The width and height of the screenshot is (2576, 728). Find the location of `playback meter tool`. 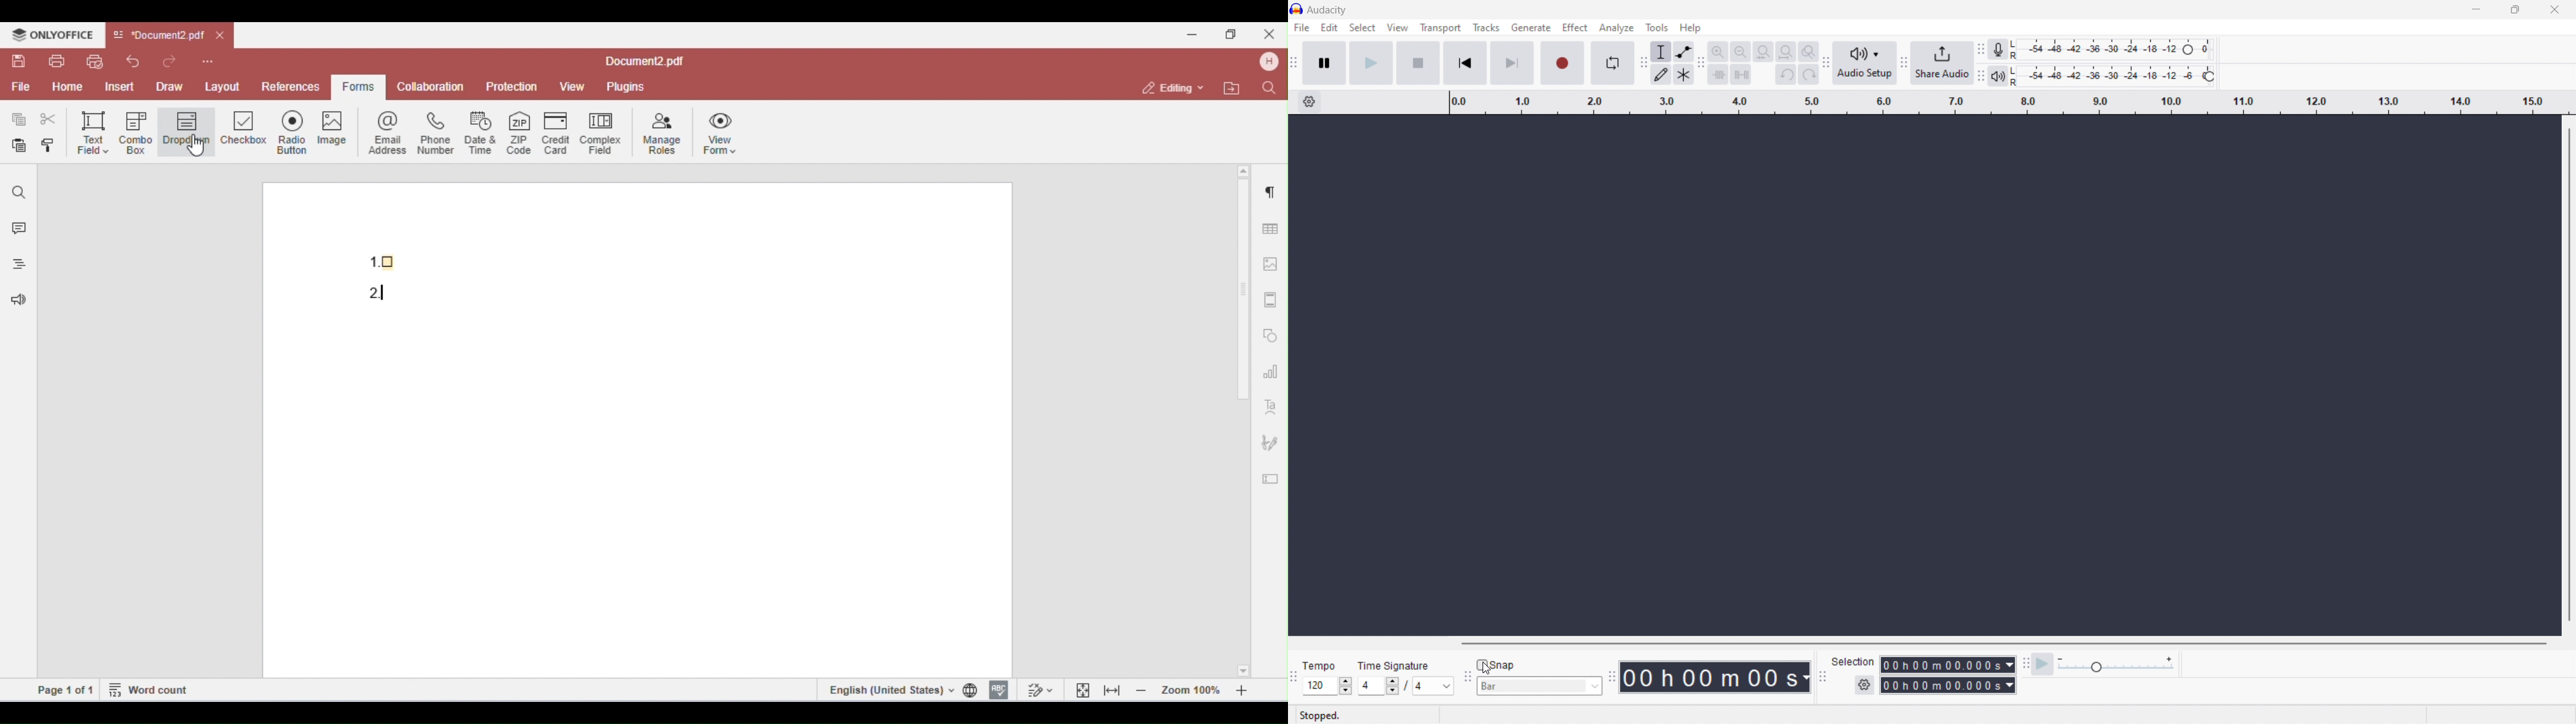

playback meter tool is located at coordinates (1998, 76).